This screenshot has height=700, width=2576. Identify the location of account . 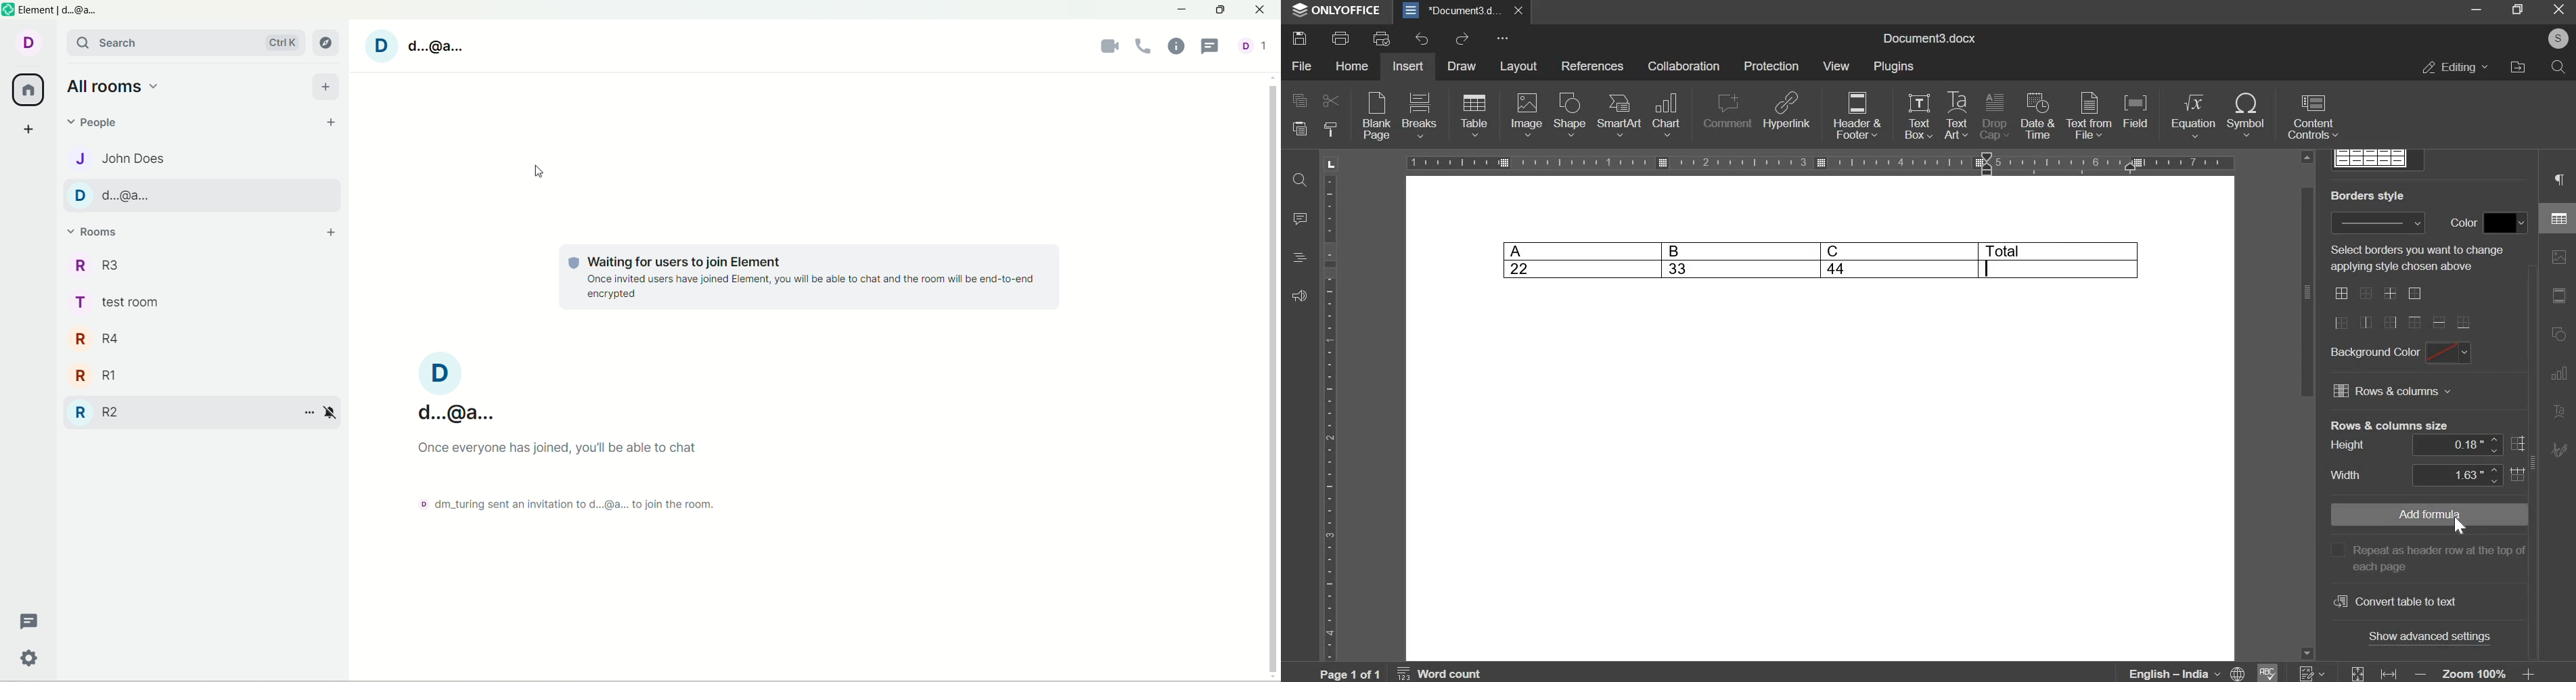
(115, 196).